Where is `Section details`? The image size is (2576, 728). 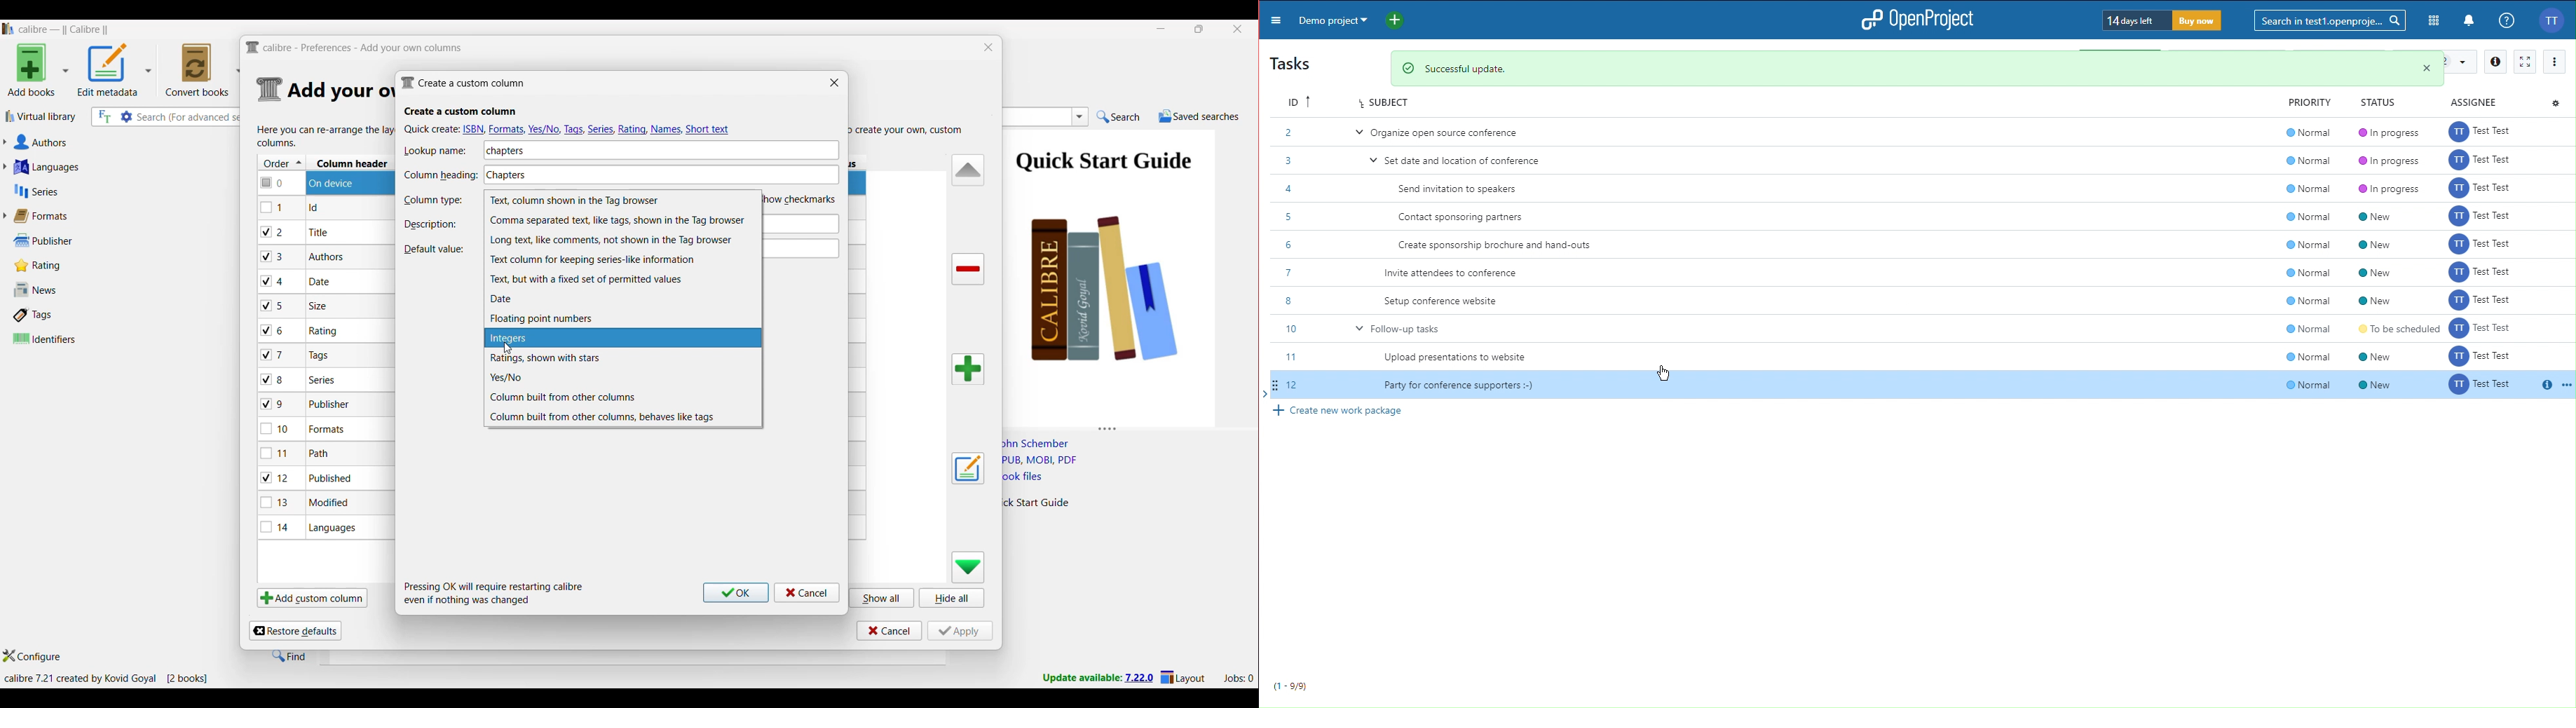 Section details is located at coordinates (339, 91).